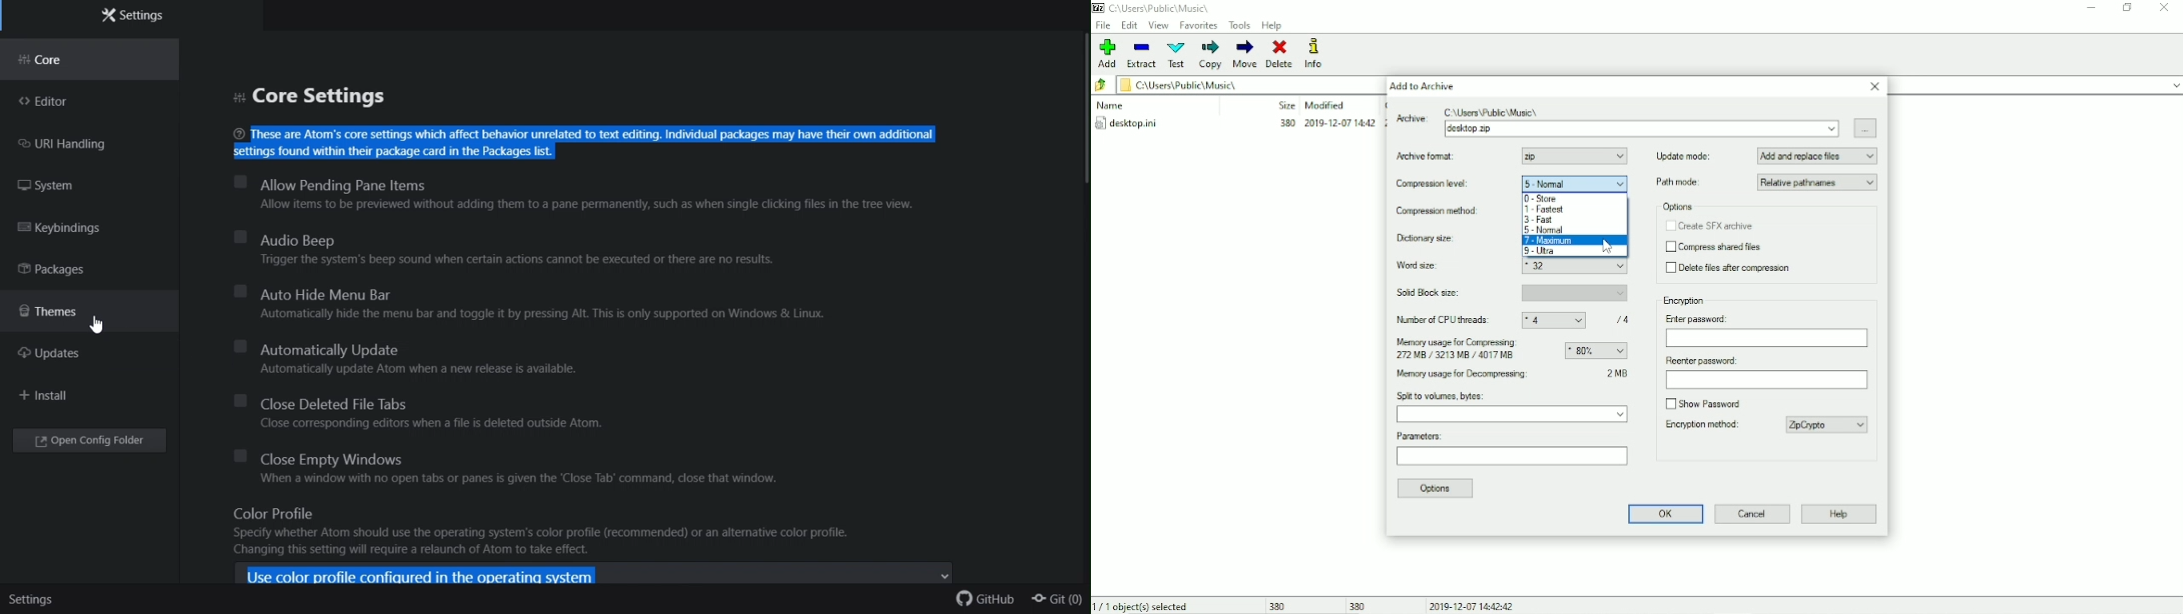 The width and height of the screenshot is (2184, 616). Describe the element at coordinates (1768, 424) in the screenshot. I see `Encryption method` at that location.